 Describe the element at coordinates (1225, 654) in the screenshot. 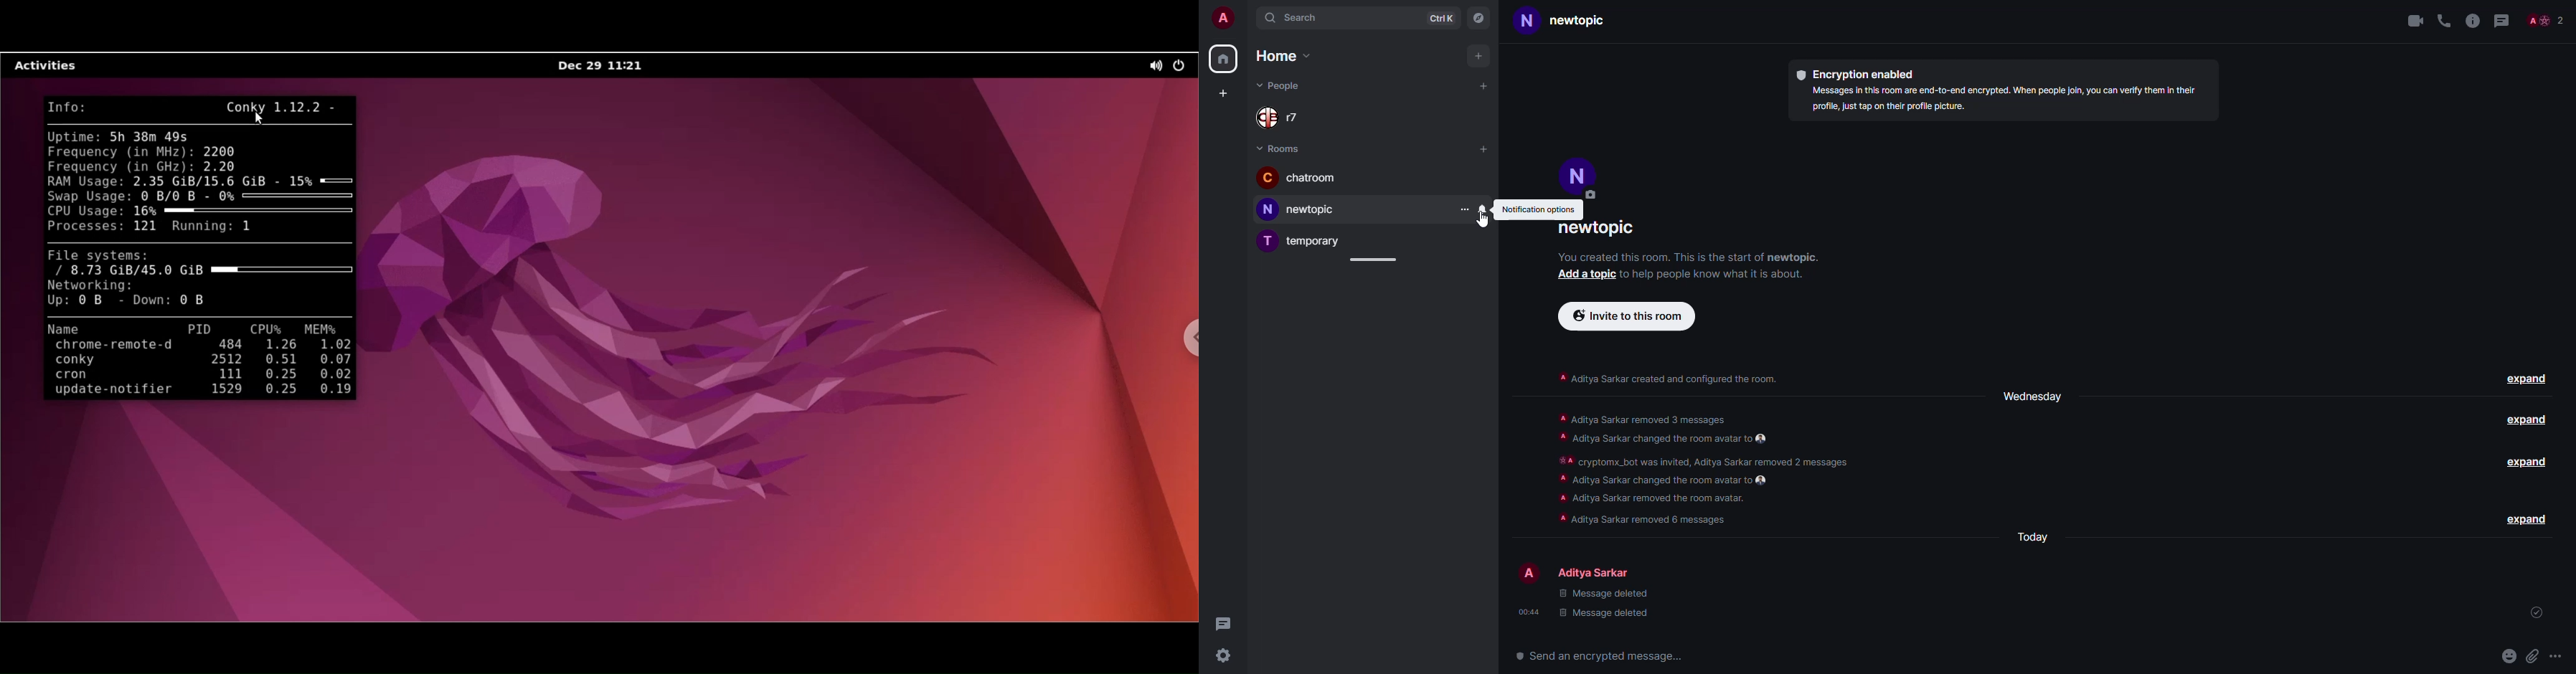

I see `settings` at that location.